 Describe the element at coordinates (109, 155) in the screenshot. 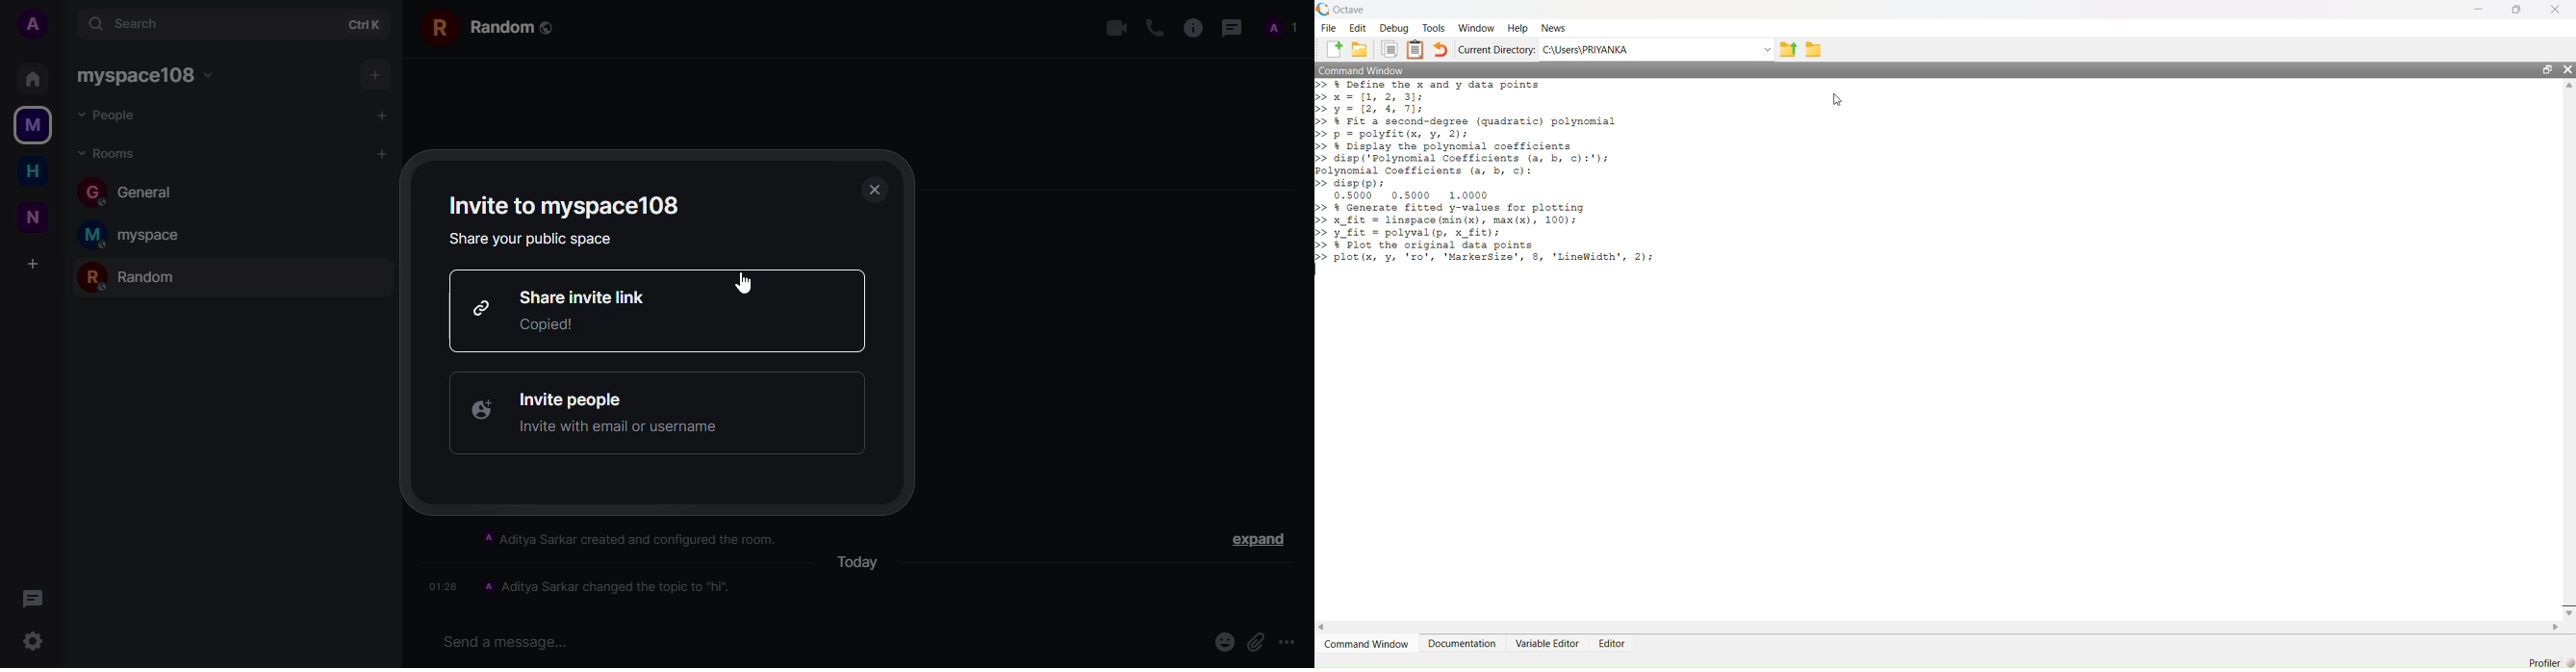

I see `rooms` at that location.